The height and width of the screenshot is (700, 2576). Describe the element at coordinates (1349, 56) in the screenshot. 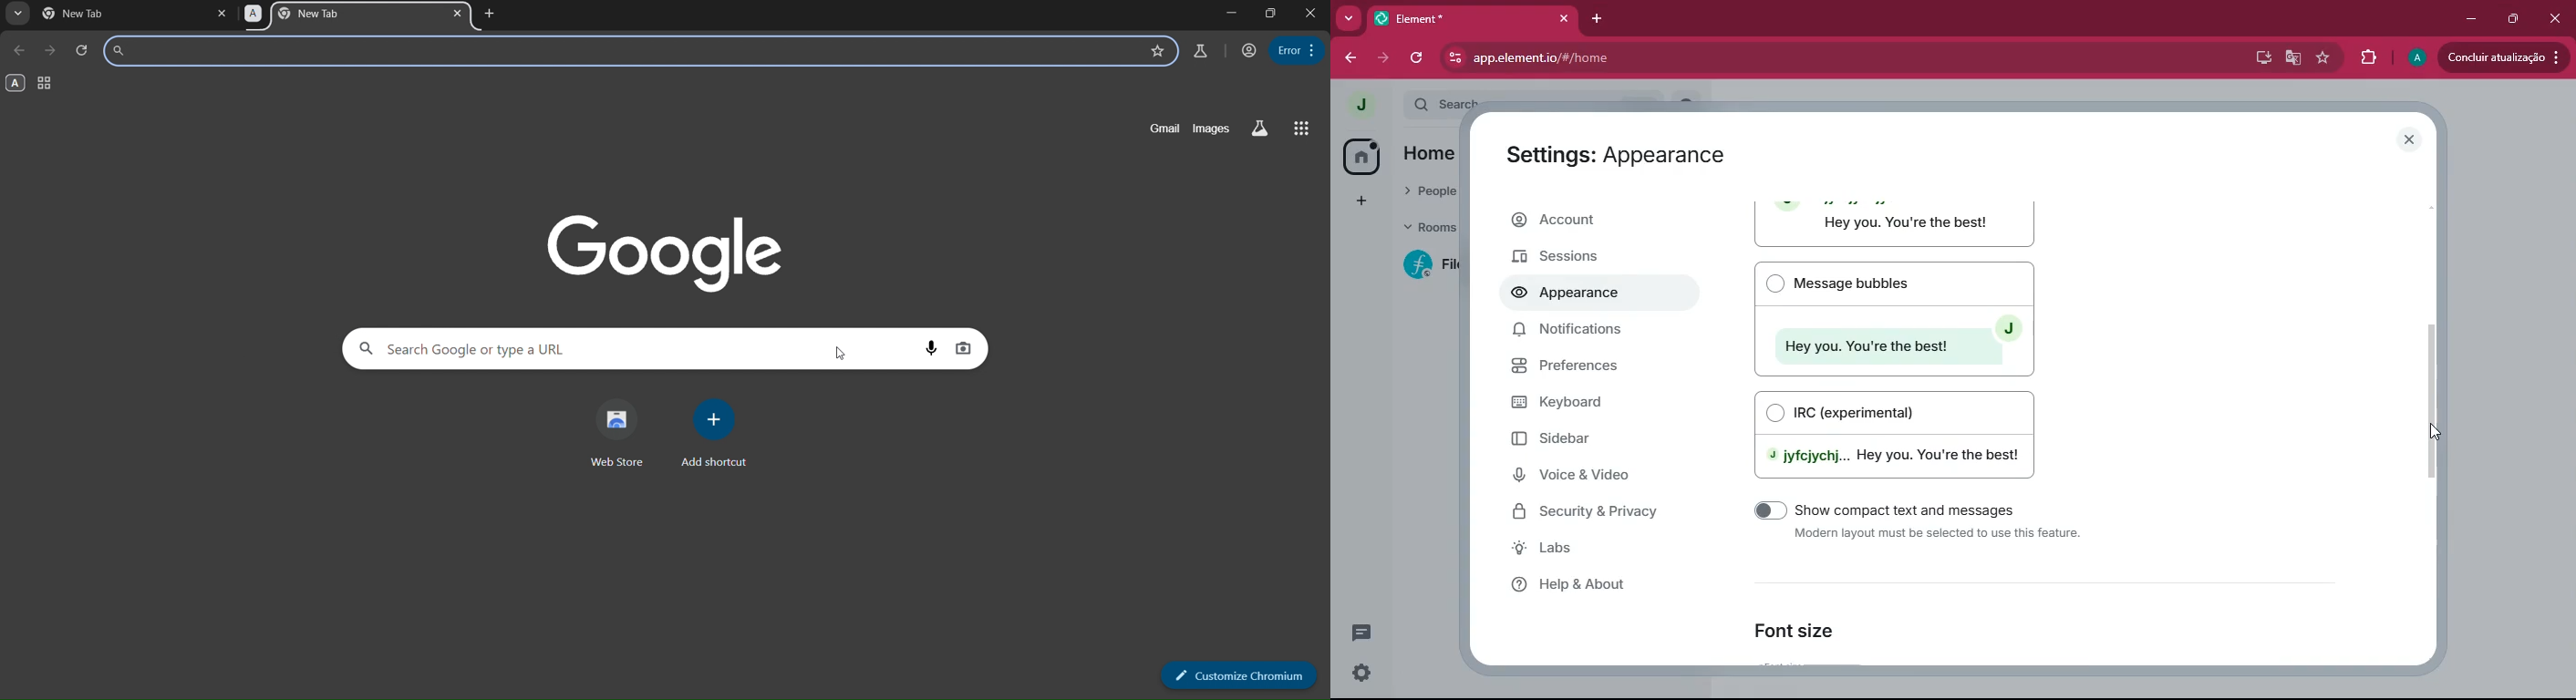

I see `back` at that location.